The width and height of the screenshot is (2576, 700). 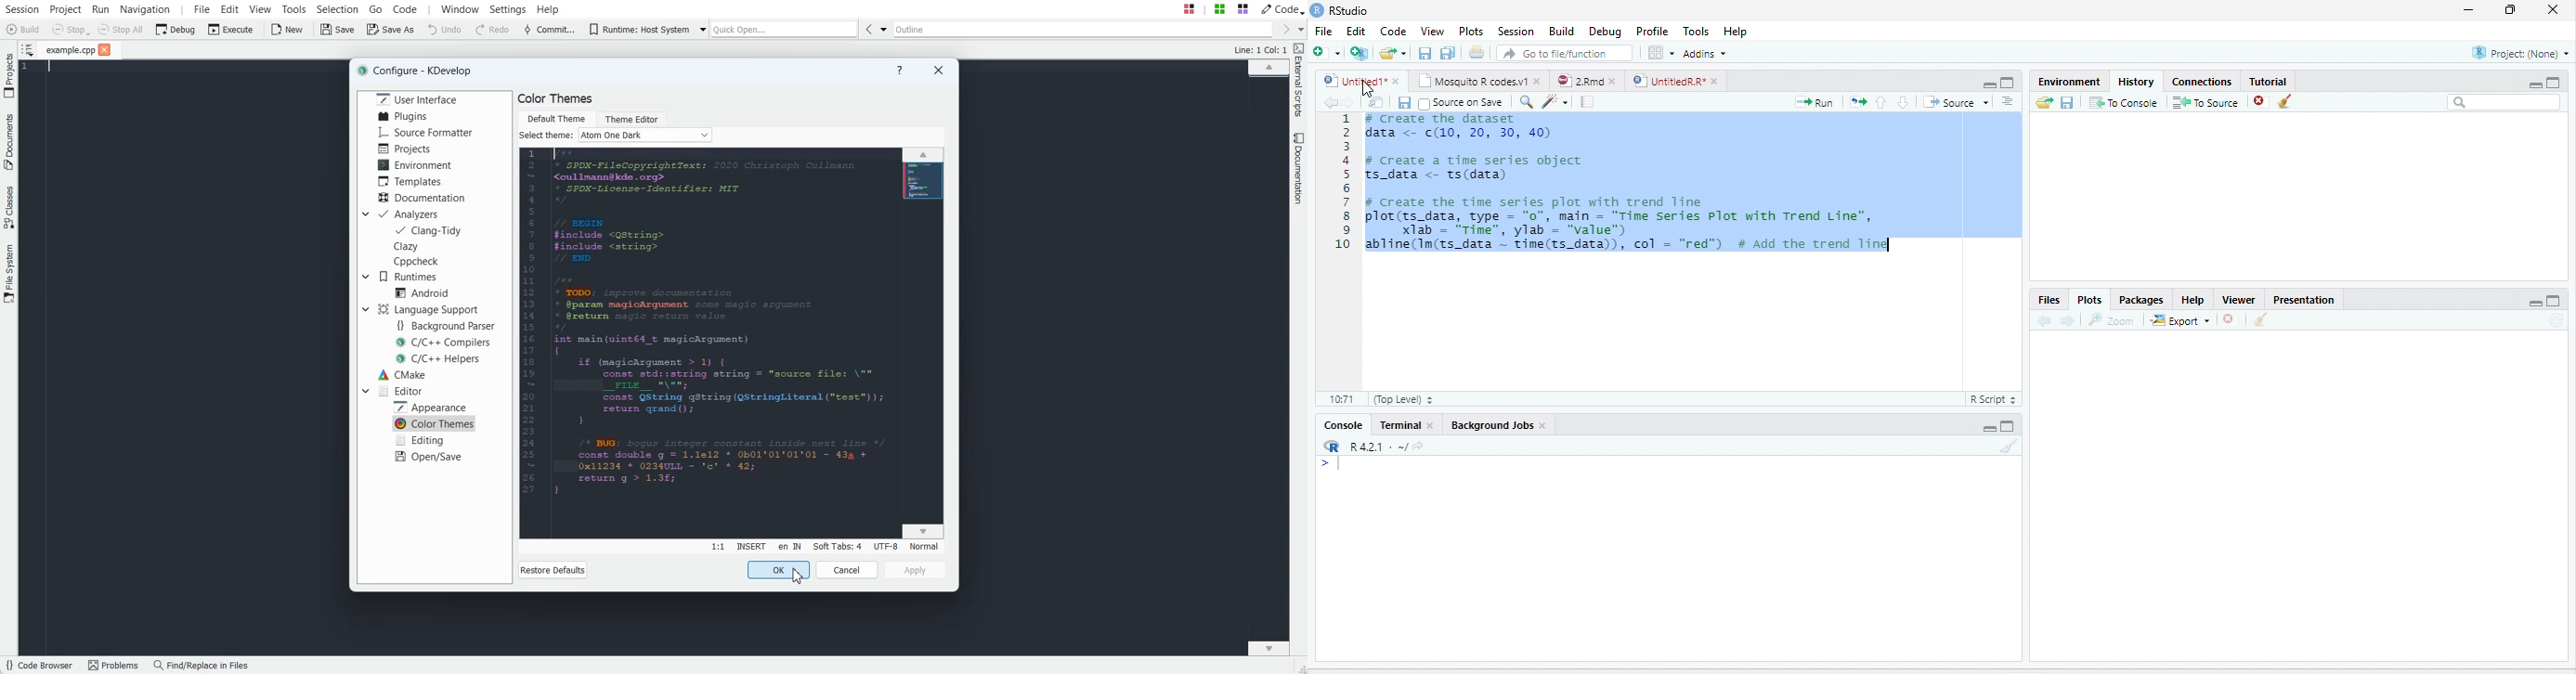 What do you see at coordinates (1355, 31) in the screenshot?
I see `Edit` at bounding box center [1355, 31].